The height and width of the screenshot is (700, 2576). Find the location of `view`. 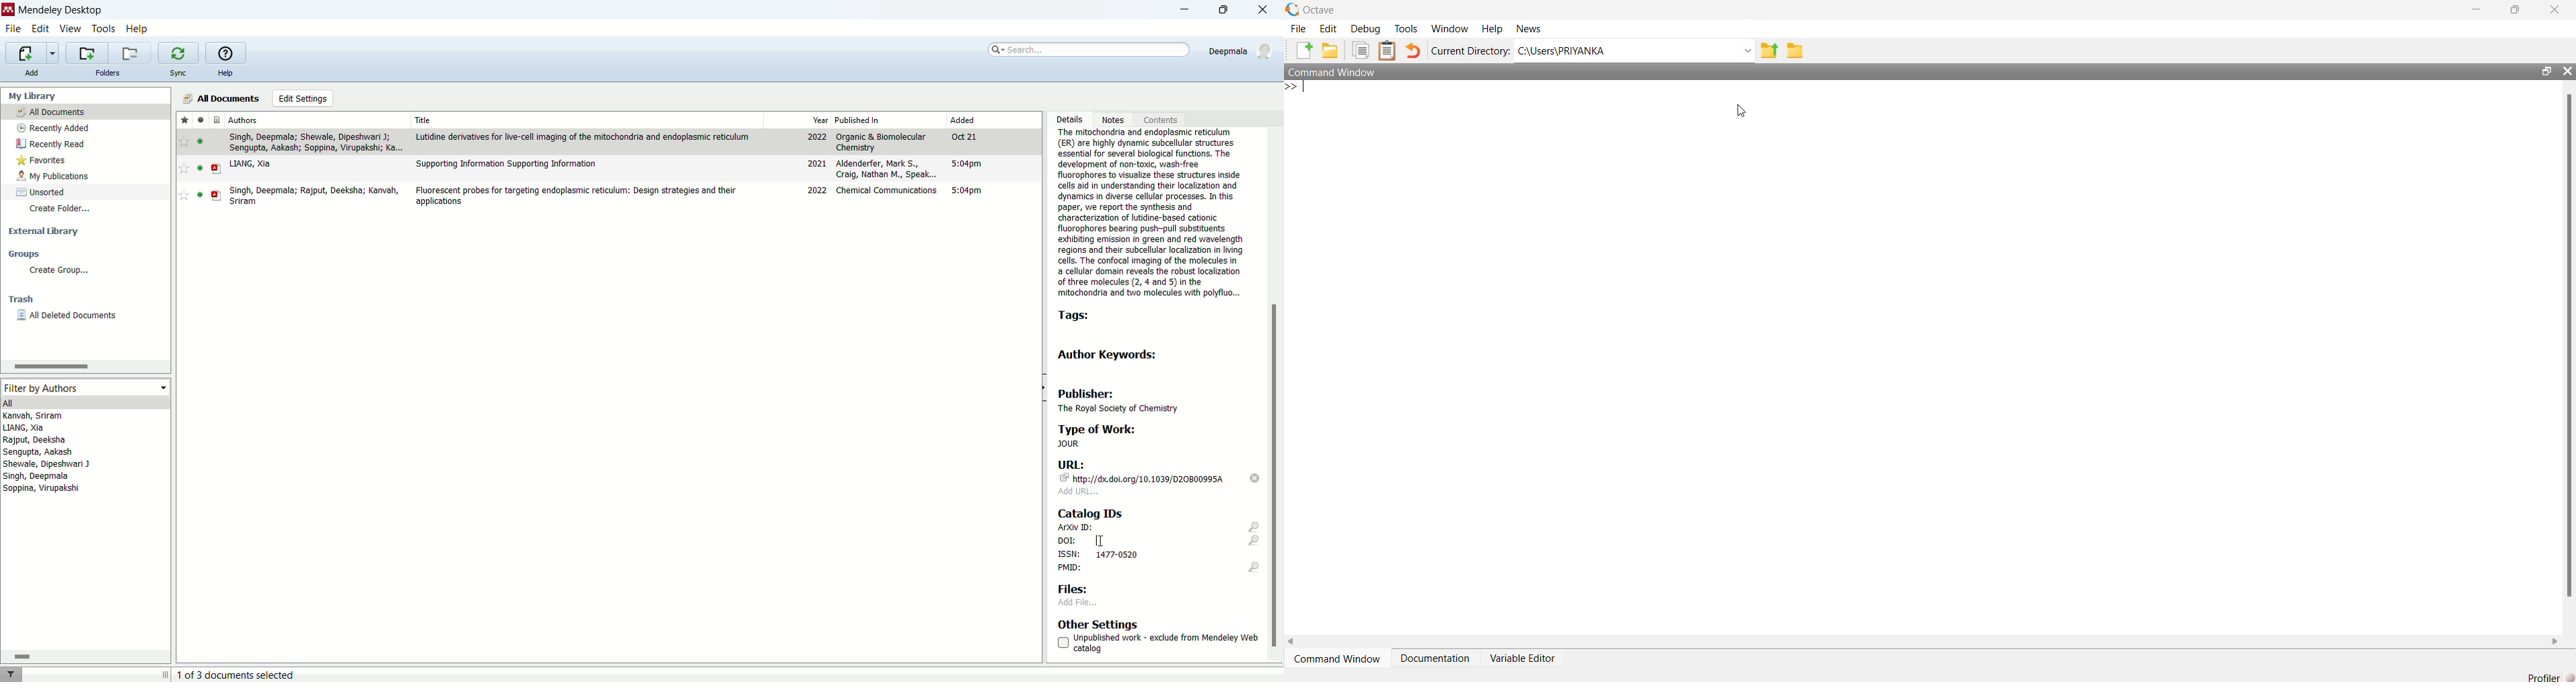

view is located at coordinates (69, 29).